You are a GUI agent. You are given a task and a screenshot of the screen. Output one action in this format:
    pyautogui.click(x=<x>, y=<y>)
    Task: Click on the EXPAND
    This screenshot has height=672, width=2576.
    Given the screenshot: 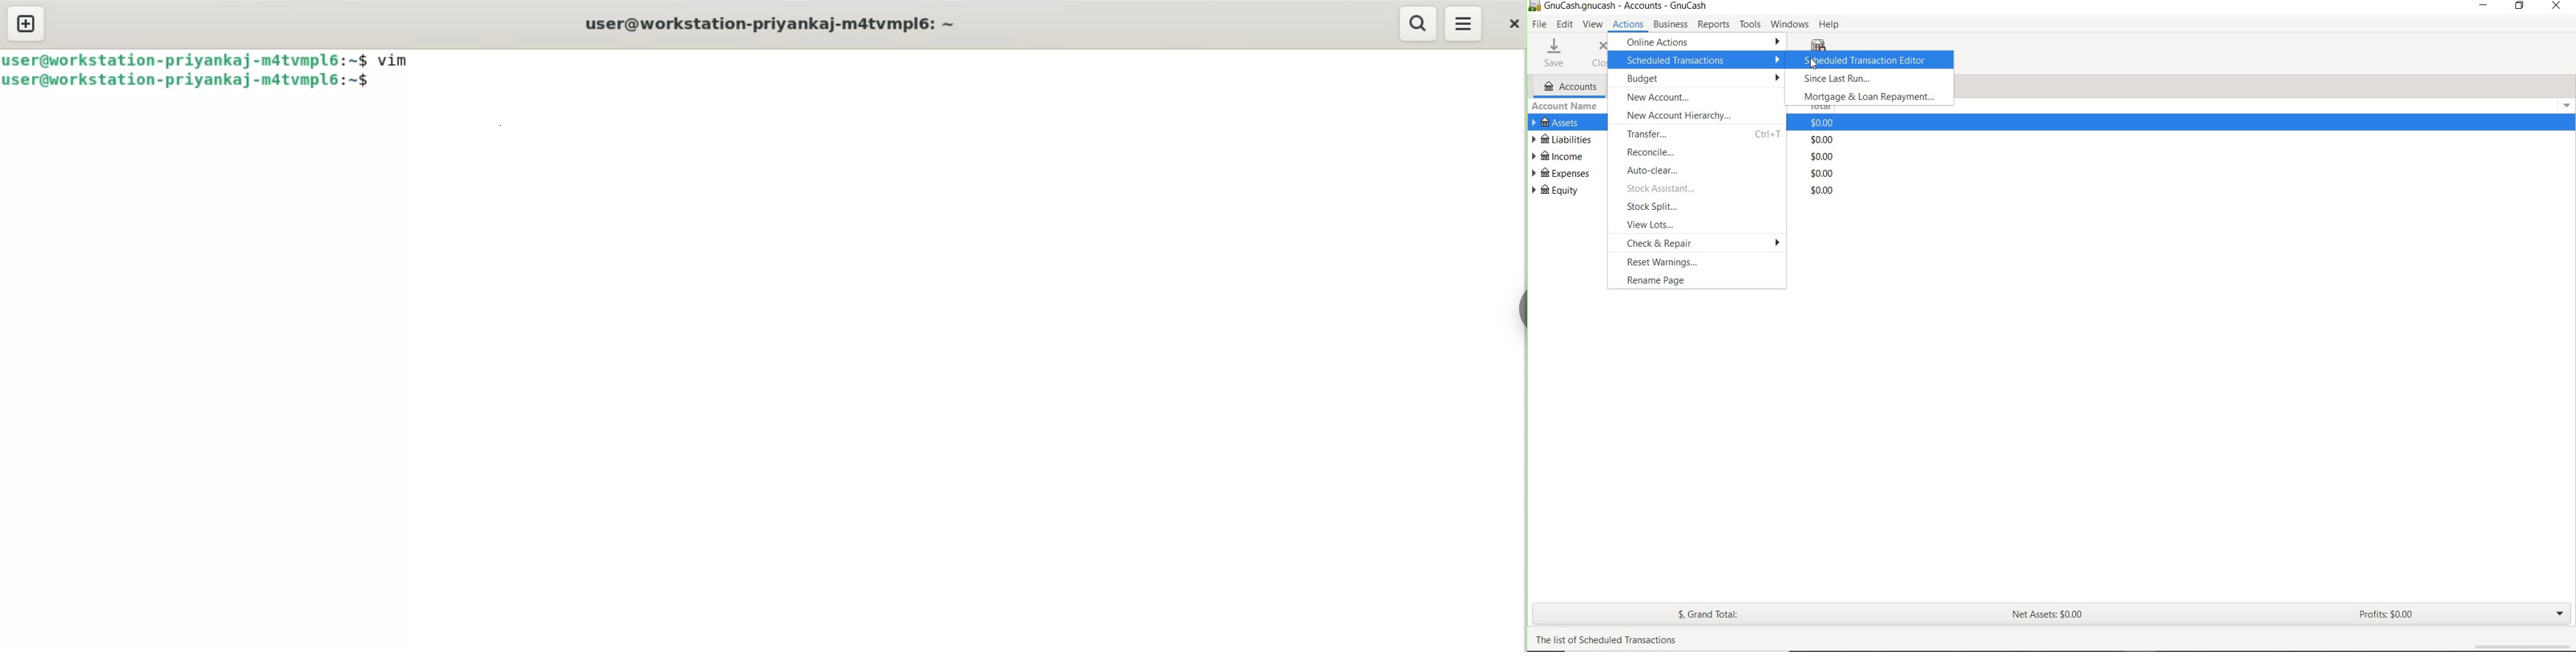 What is the action you would take?
    pyautogui.click(x=2561, y=614)
    